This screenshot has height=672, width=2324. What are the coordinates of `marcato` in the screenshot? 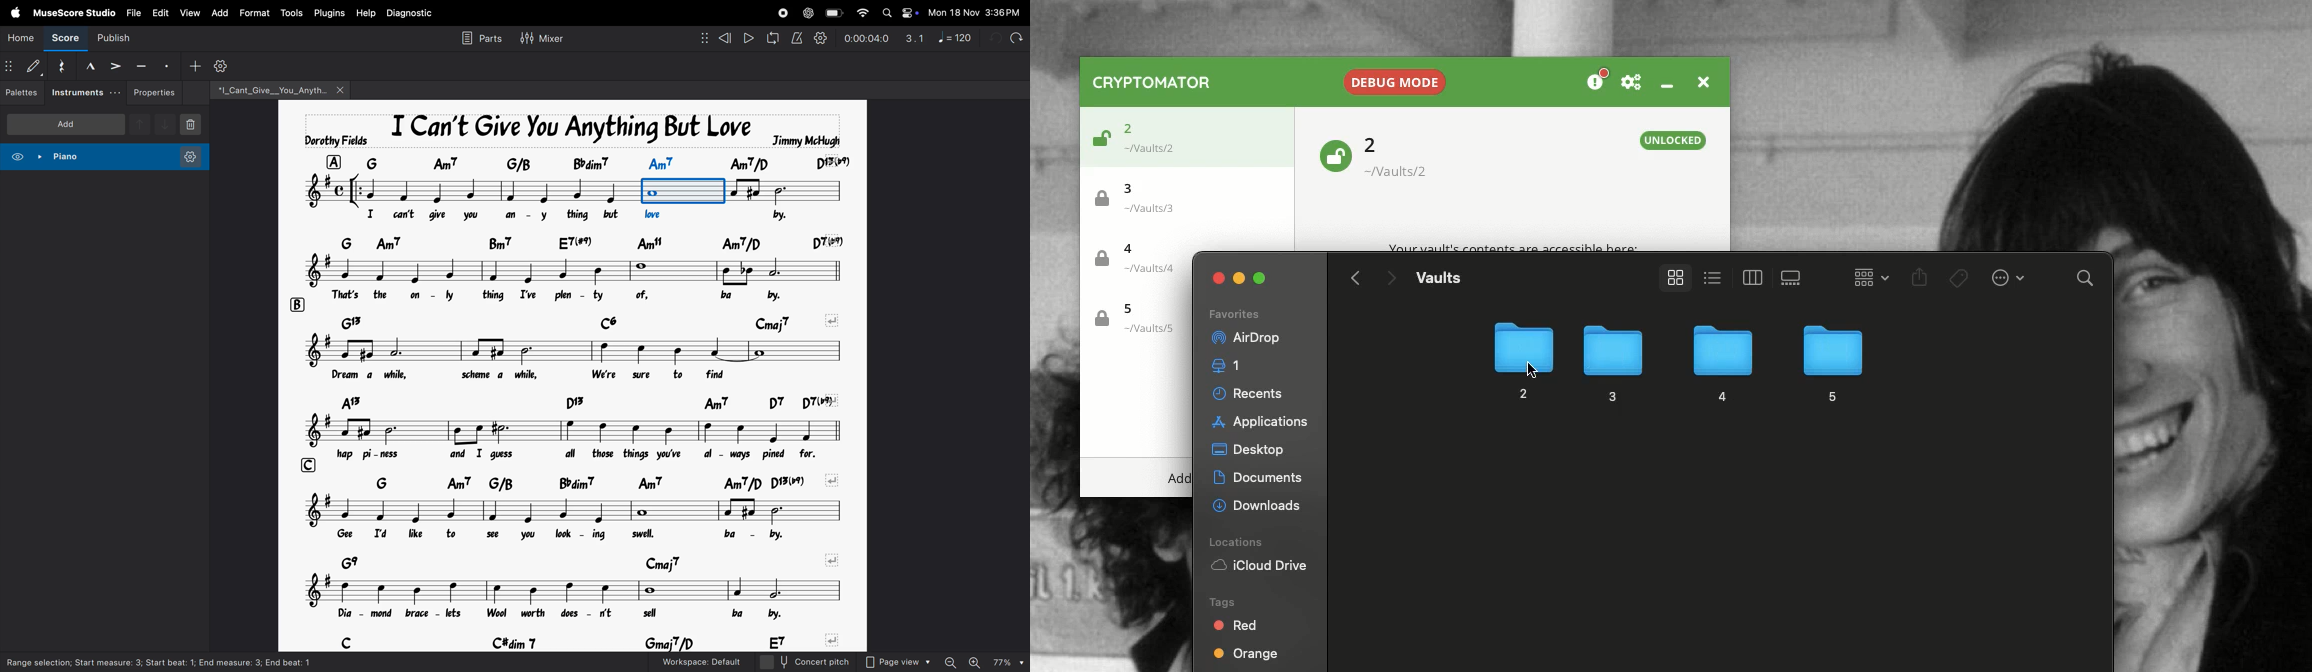 It's located at (90, 67).